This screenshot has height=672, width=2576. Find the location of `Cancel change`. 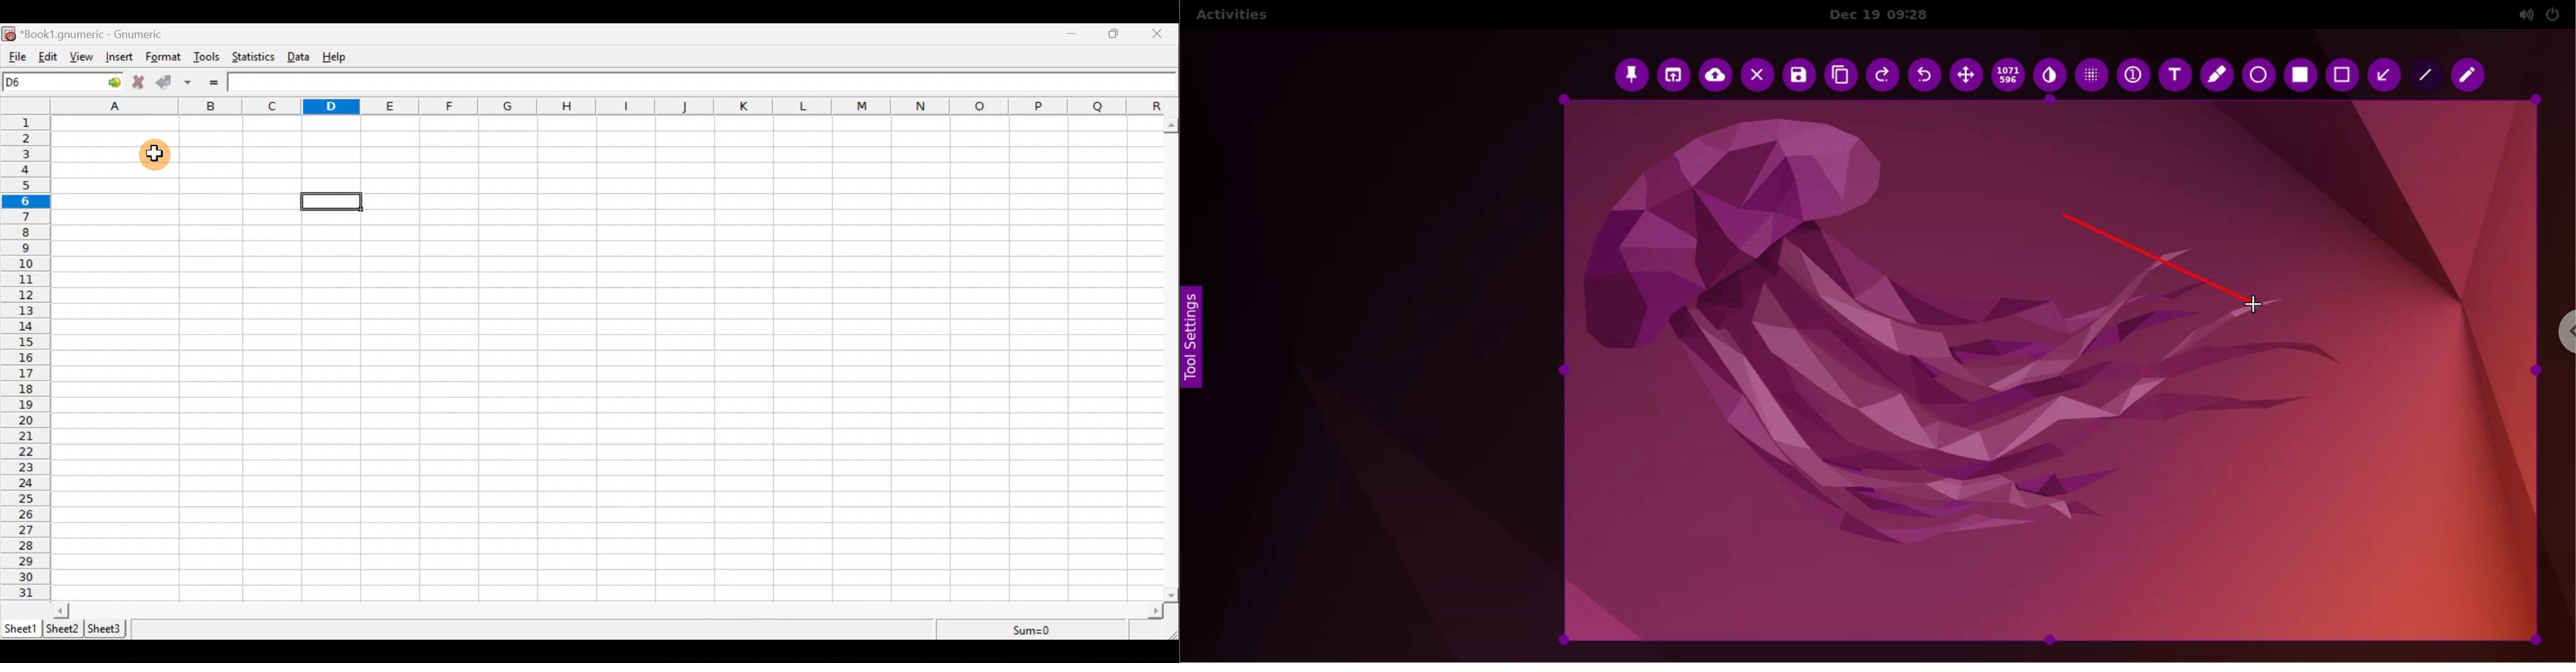

Cancel change is located at coordinates (141, 83).